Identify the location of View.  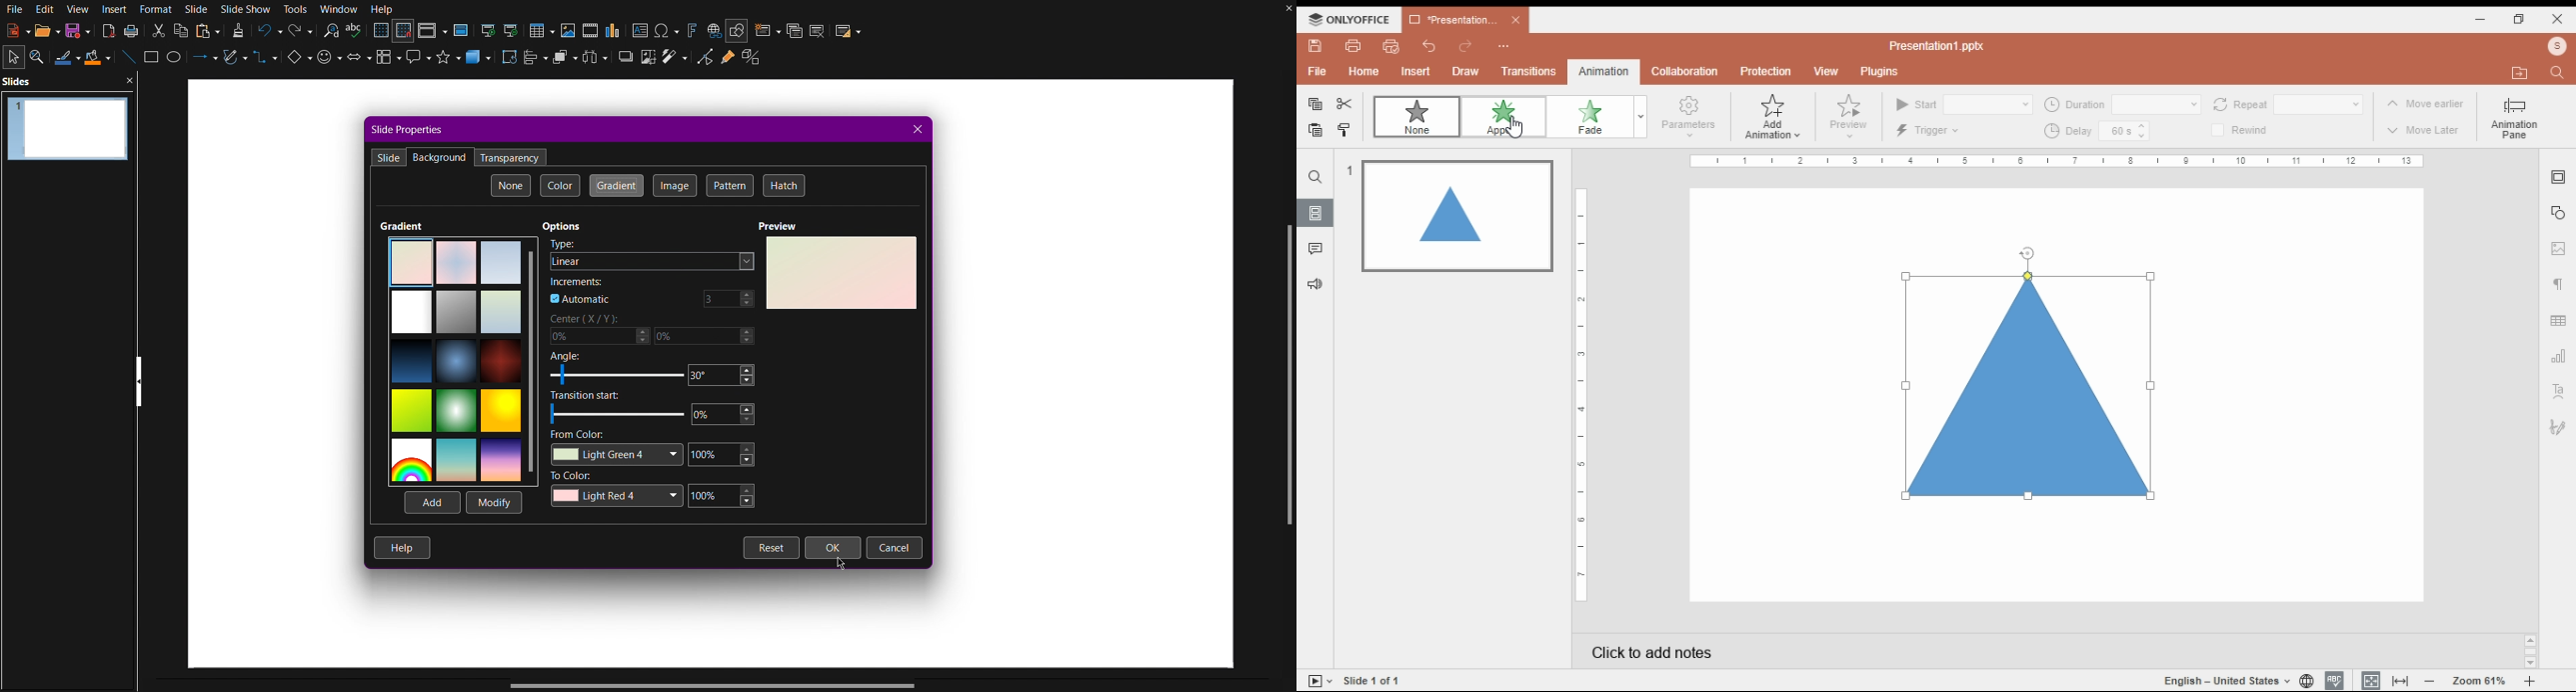
(78, 9).